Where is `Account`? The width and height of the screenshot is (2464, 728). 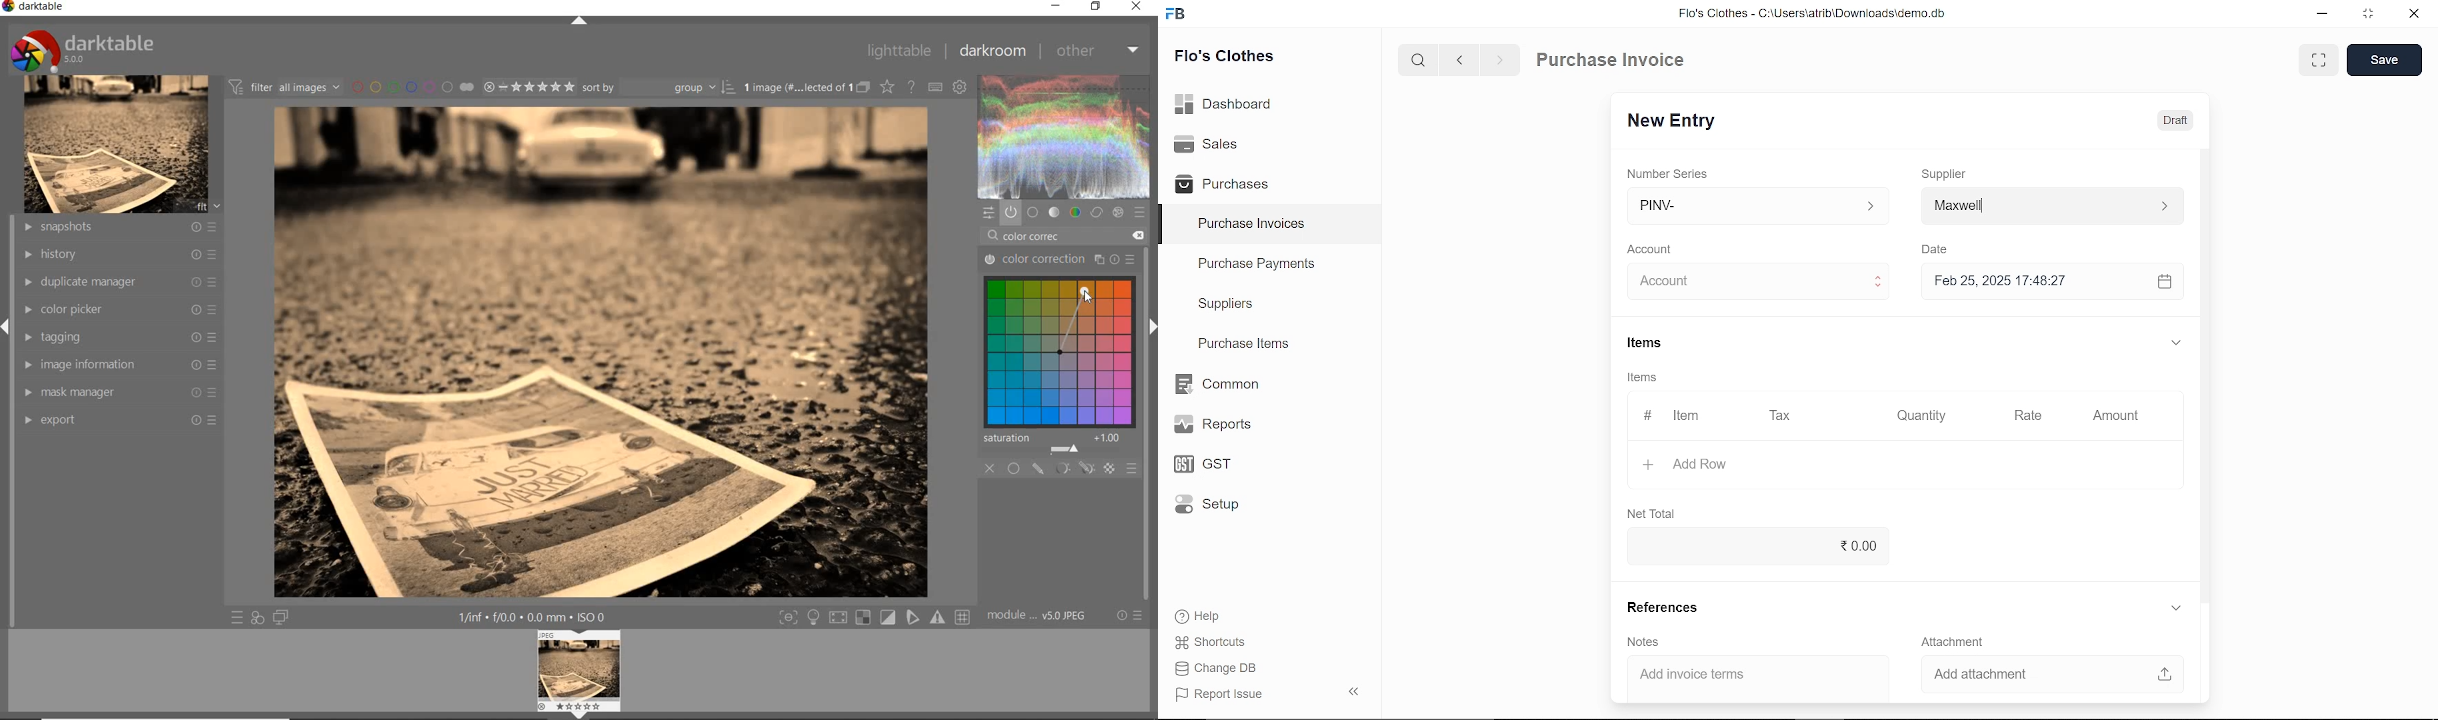
Account is located at coordinates (1656, 247).